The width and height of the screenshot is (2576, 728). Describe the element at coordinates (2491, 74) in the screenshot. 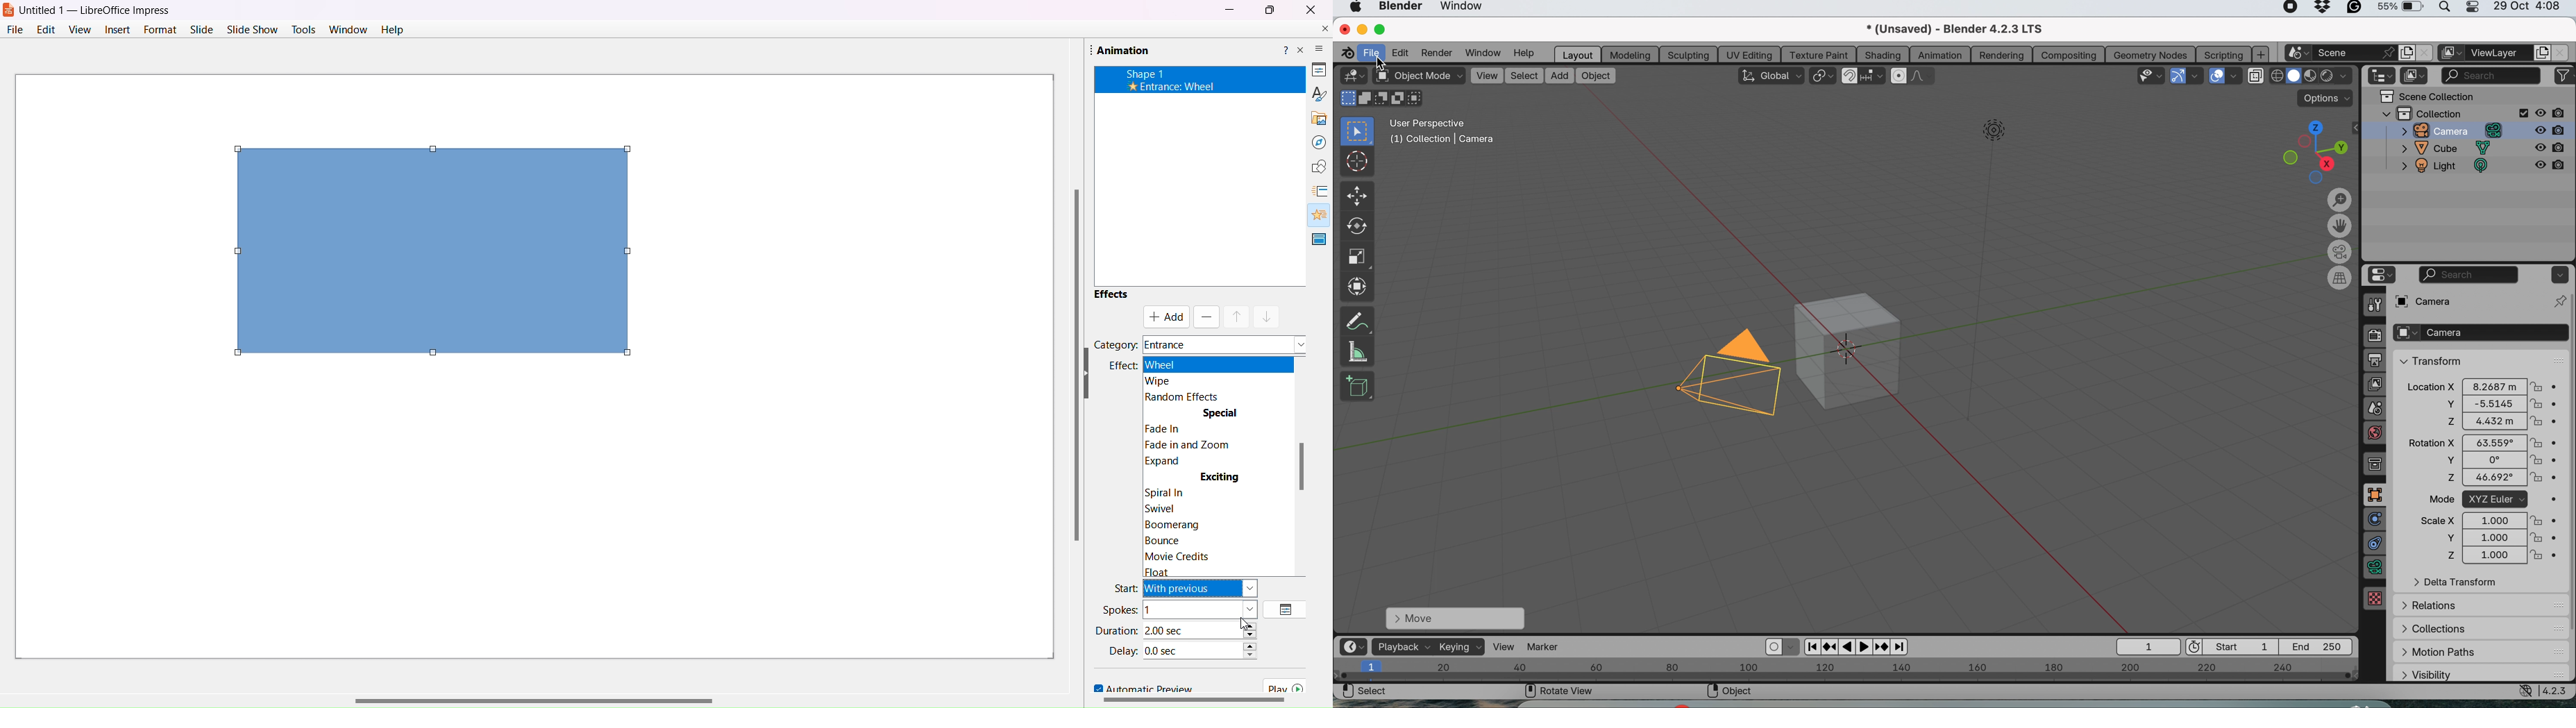

I see `search` at that location.